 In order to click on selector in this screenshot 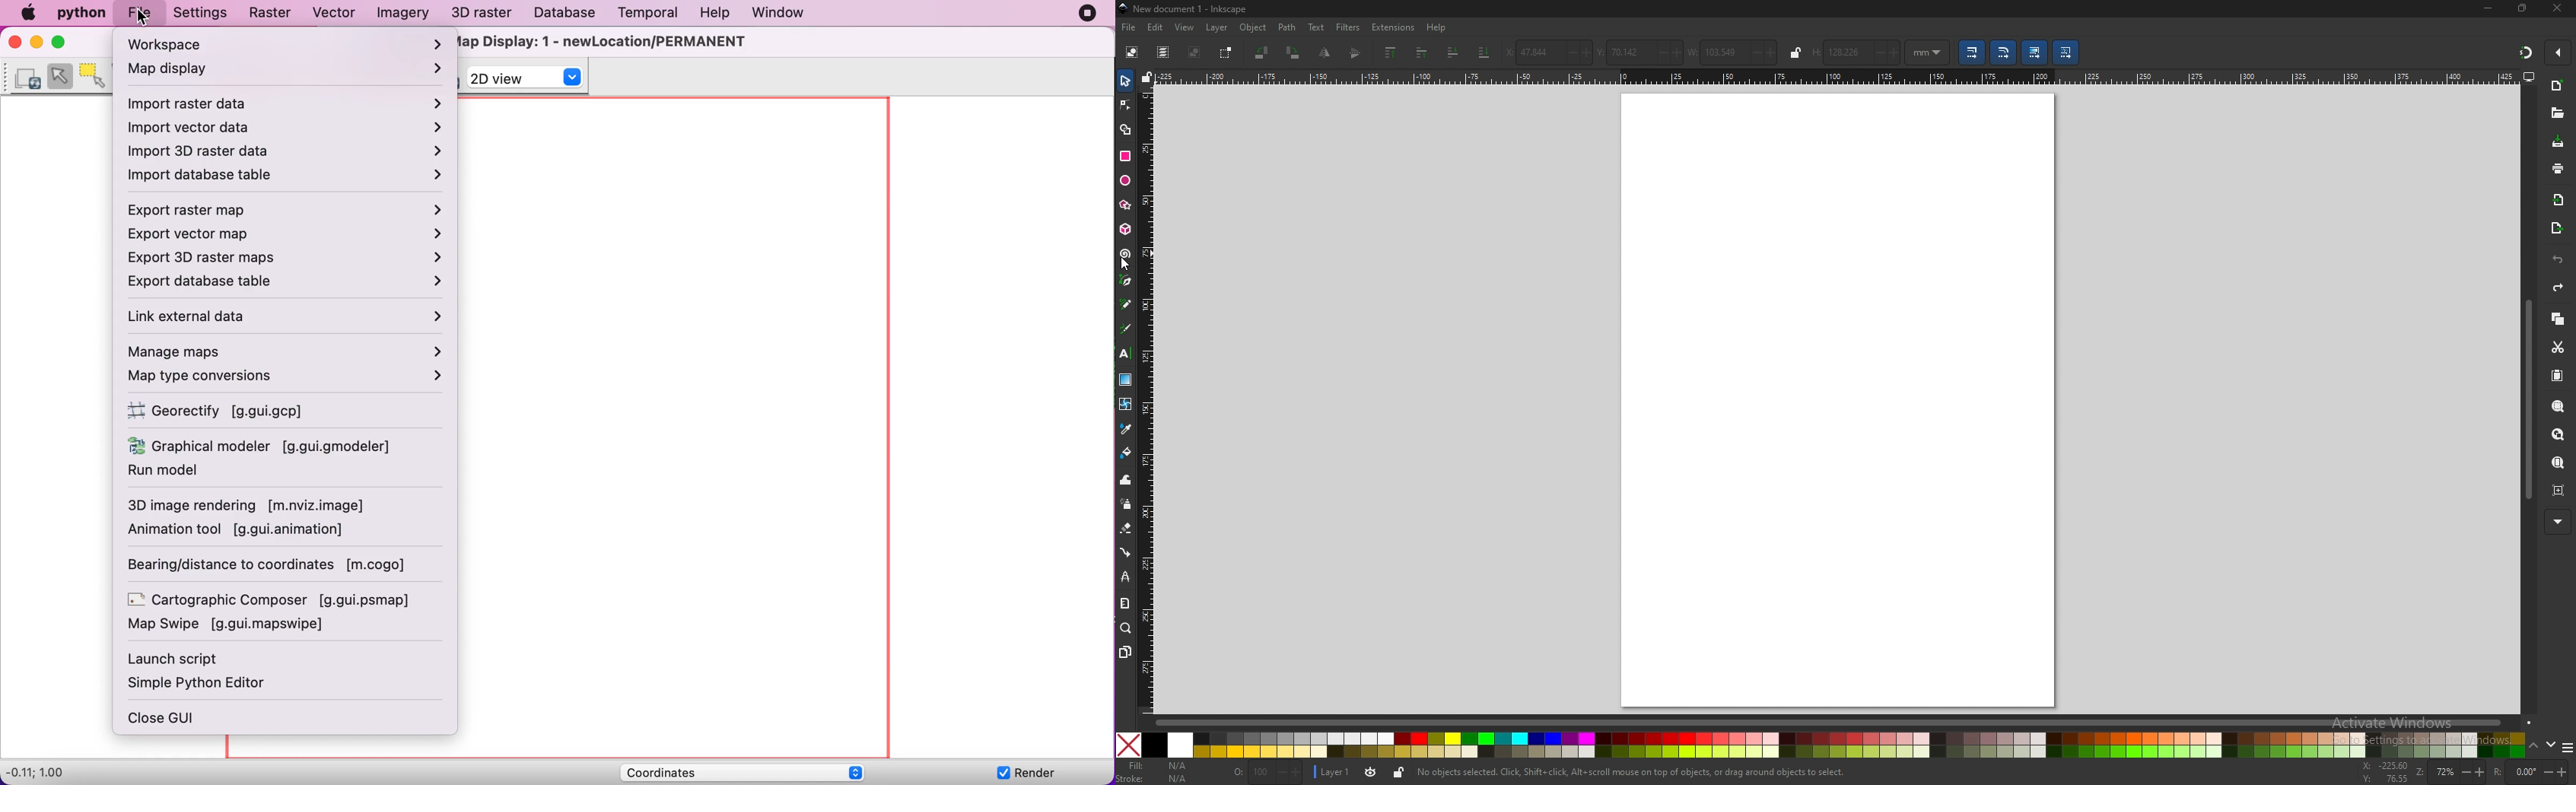, I will do `click(1125, 81)`.